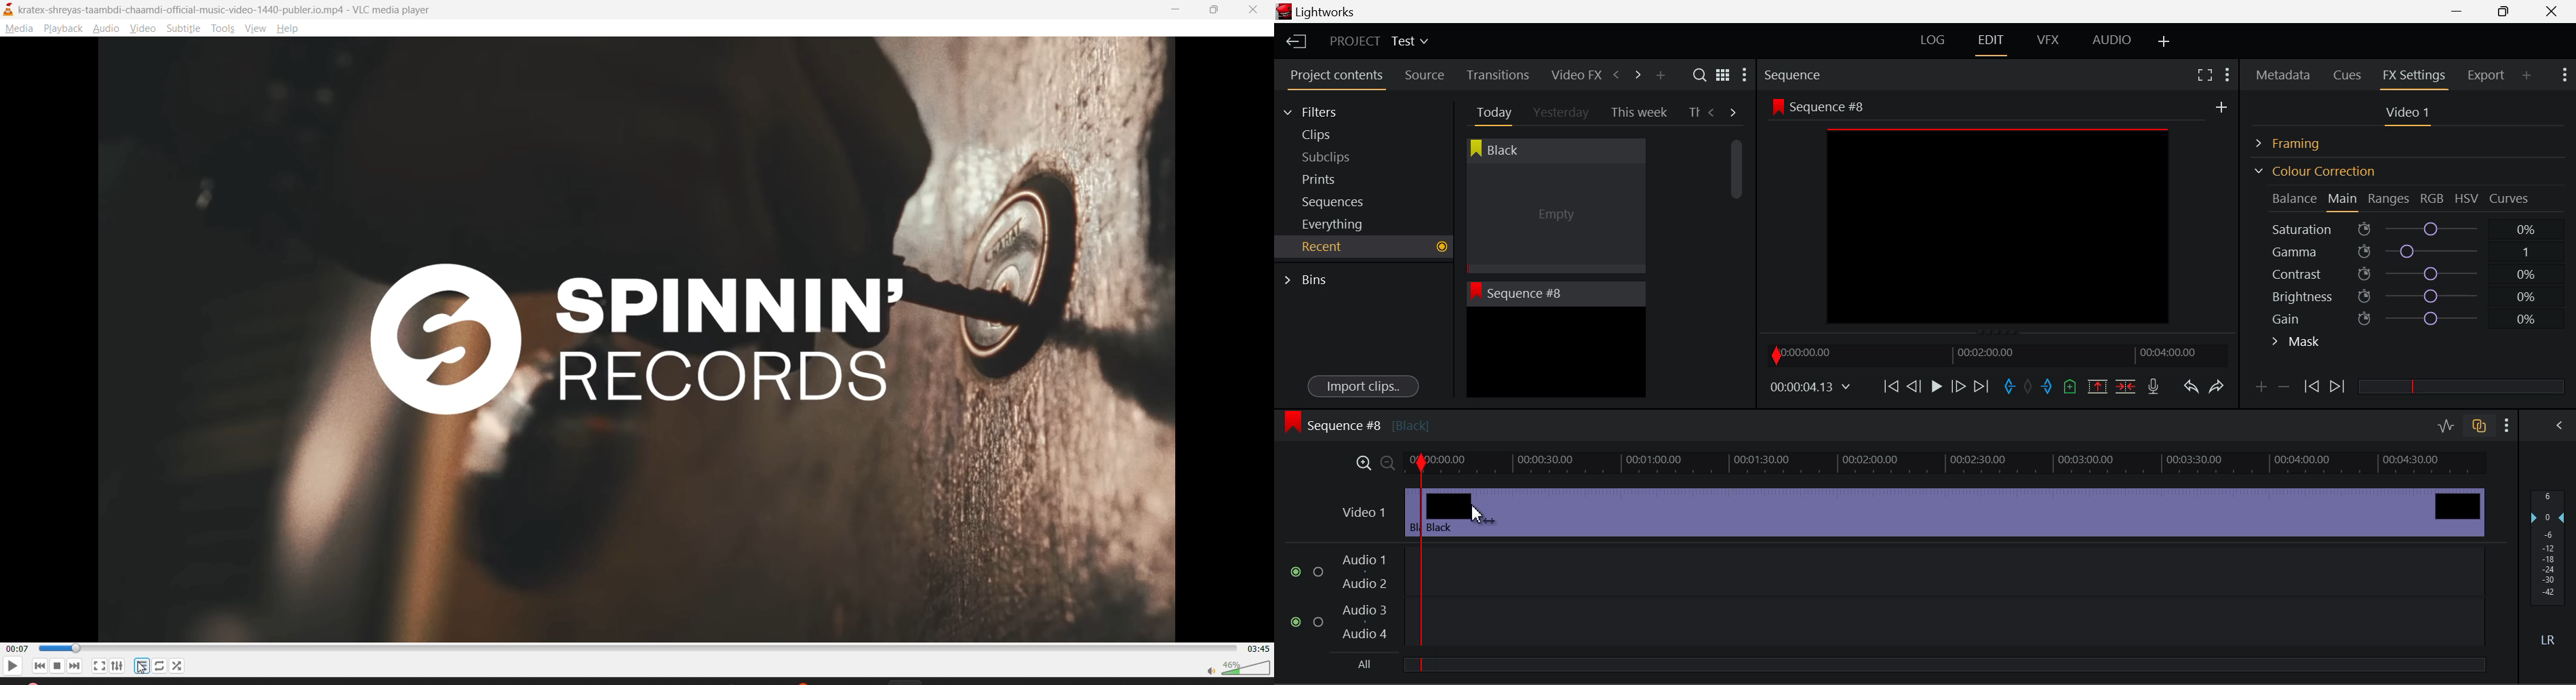 This screenshot has height=700, width=2576. I want to click on Prints, so click(1338, 176).